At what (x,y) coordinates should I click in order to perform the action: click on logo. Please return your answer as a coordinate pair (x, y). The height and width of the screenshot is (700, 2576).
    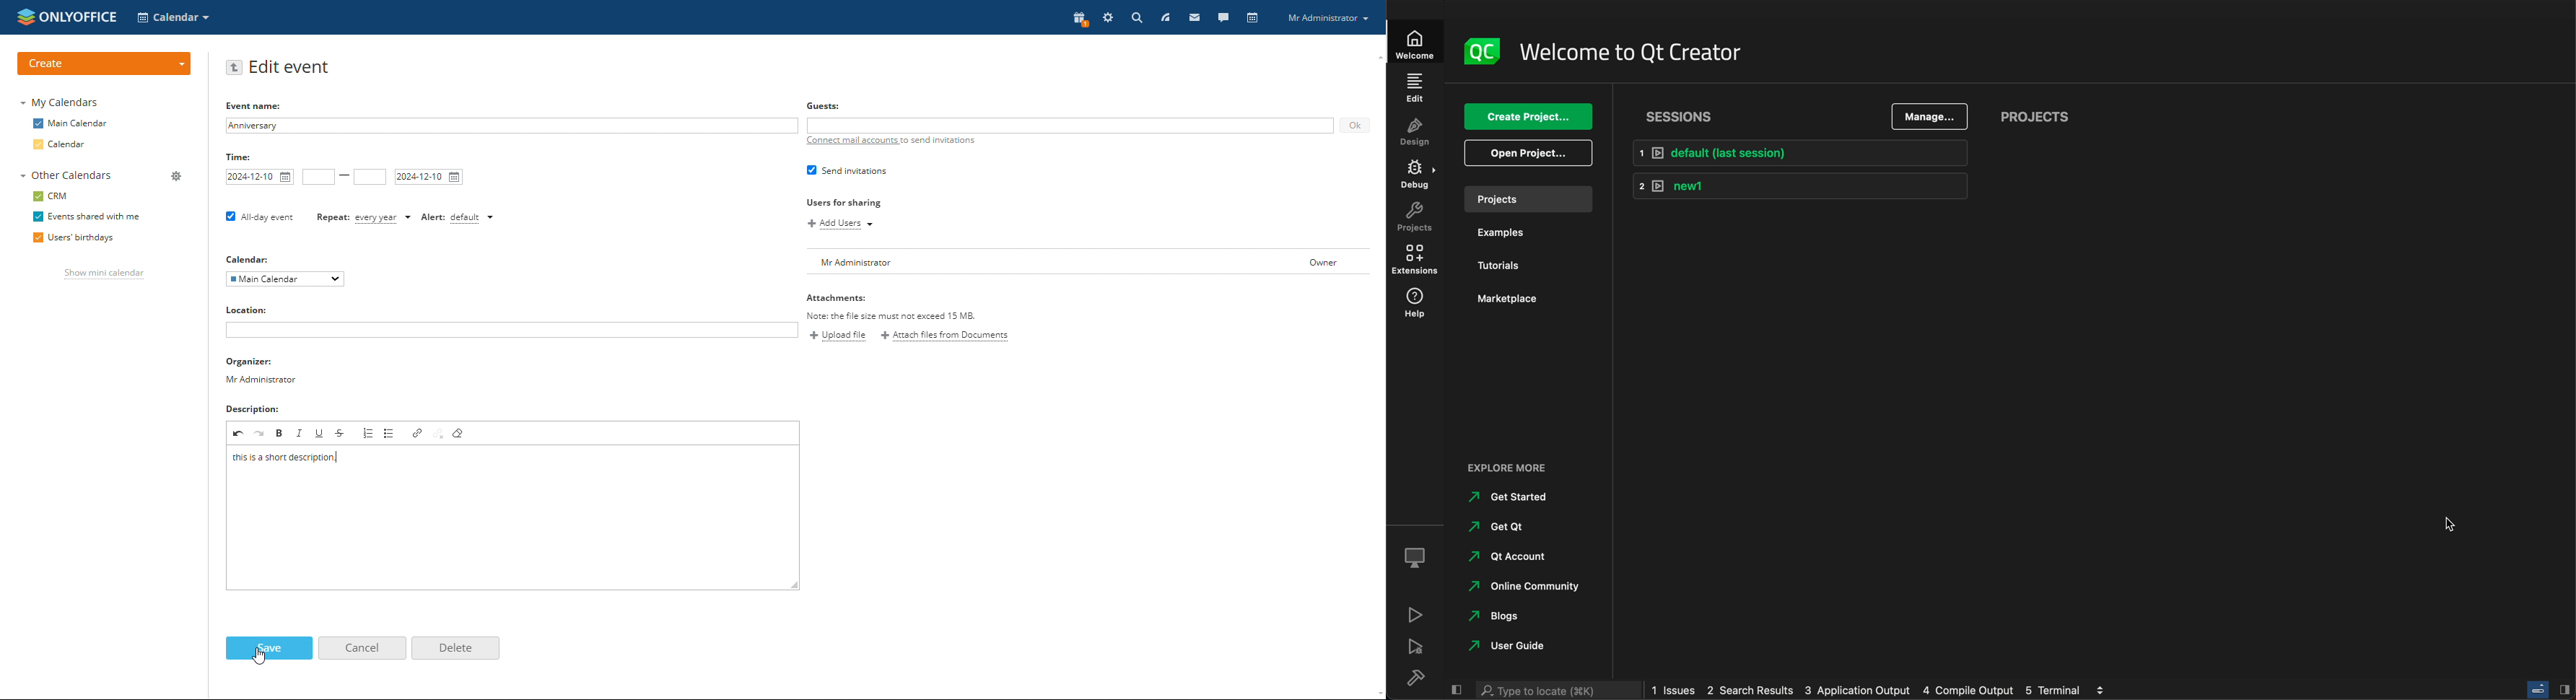
    Looking at the image, I should click on (67, 16).